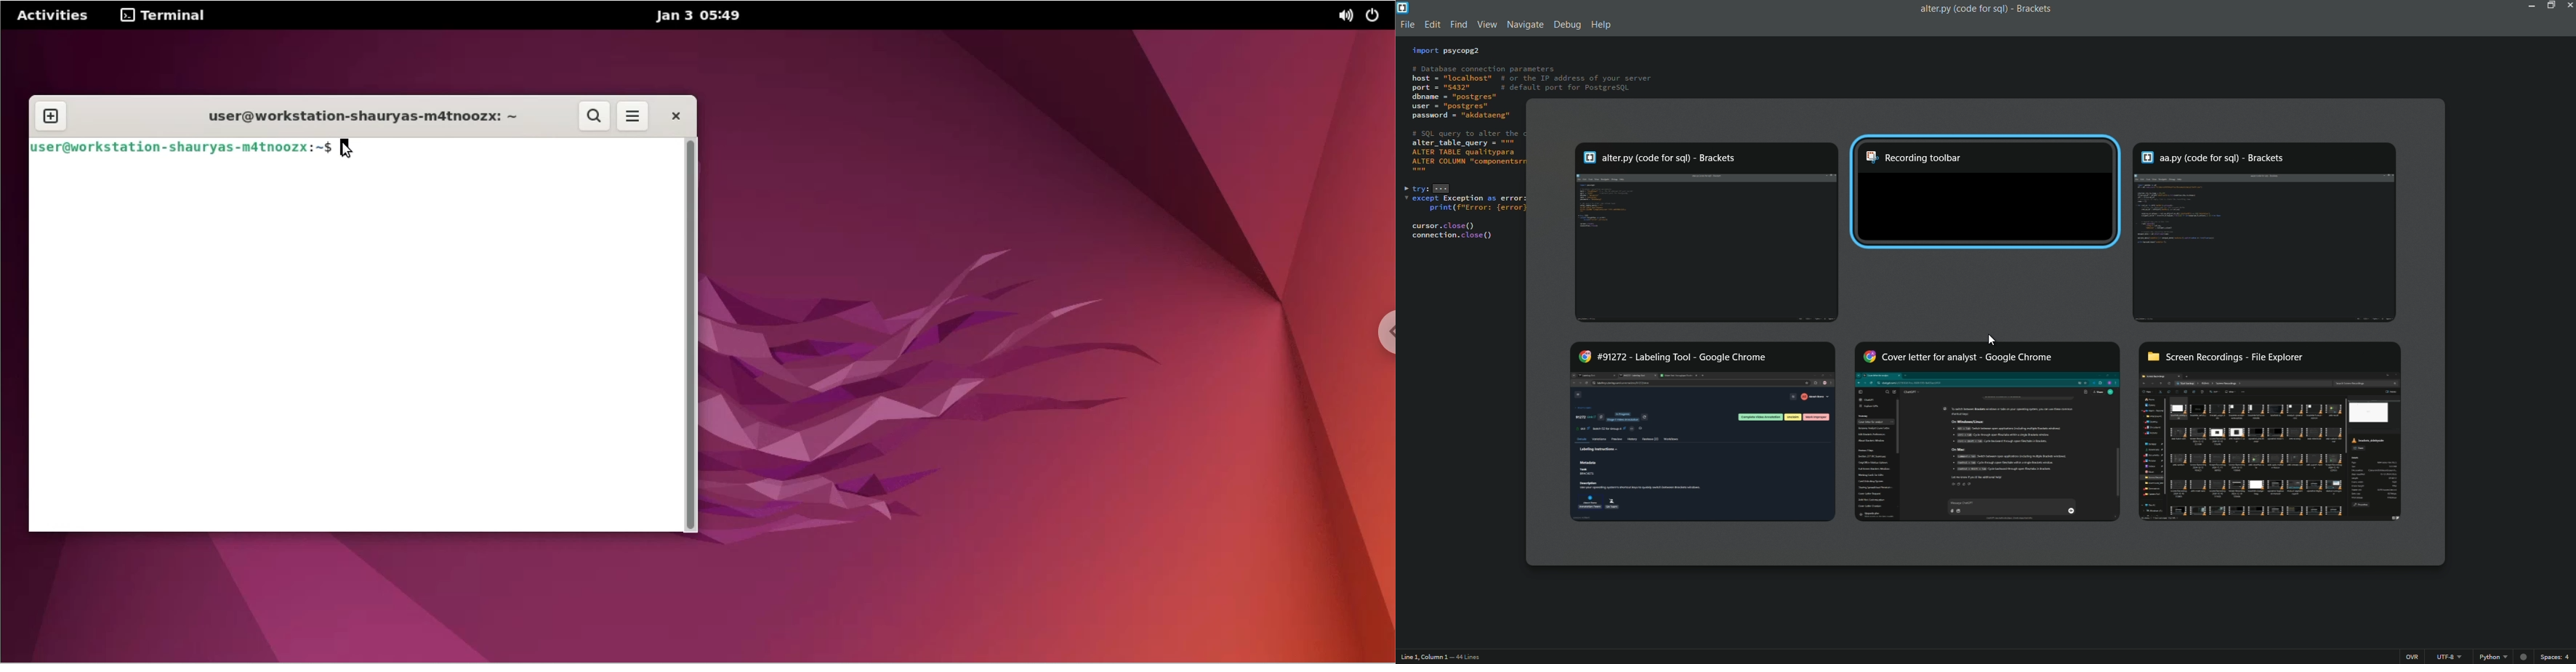 This screenshot has height=672, width=2576. I want to click on terminal, so click(167, 15).